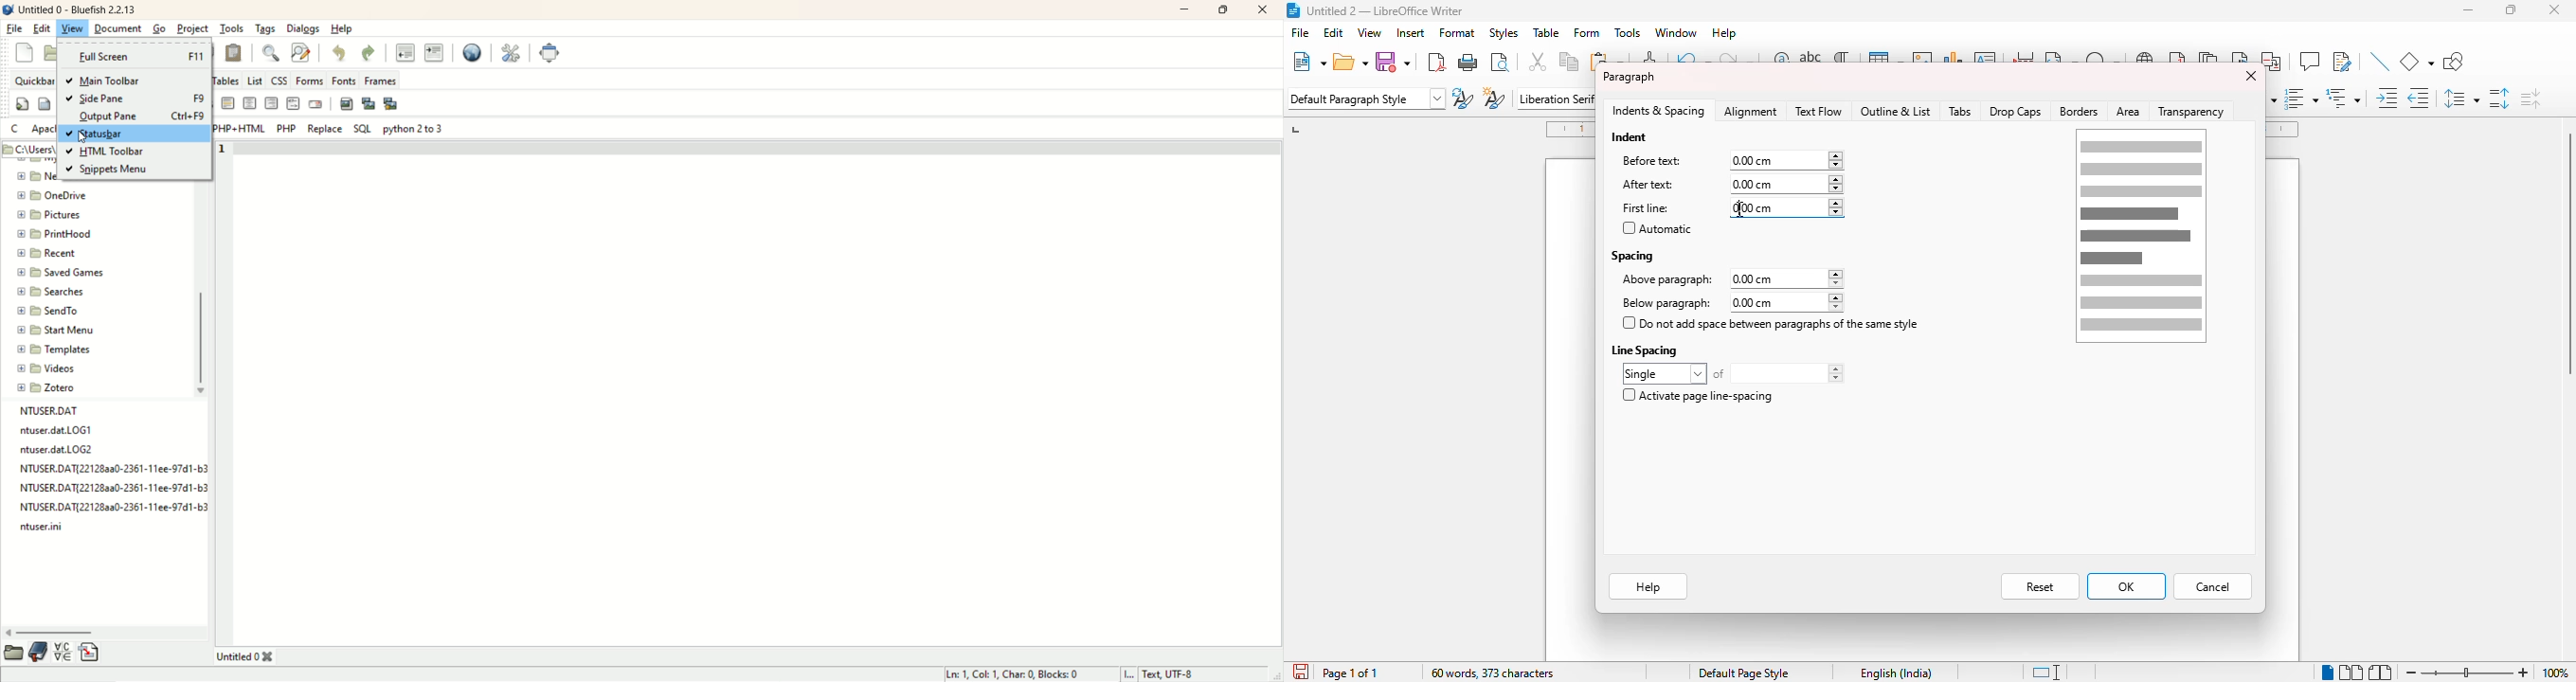  What do you see at coordinates (1630, 136) in the screenshot?
I see `indent` at bounding box center [1630, 136].